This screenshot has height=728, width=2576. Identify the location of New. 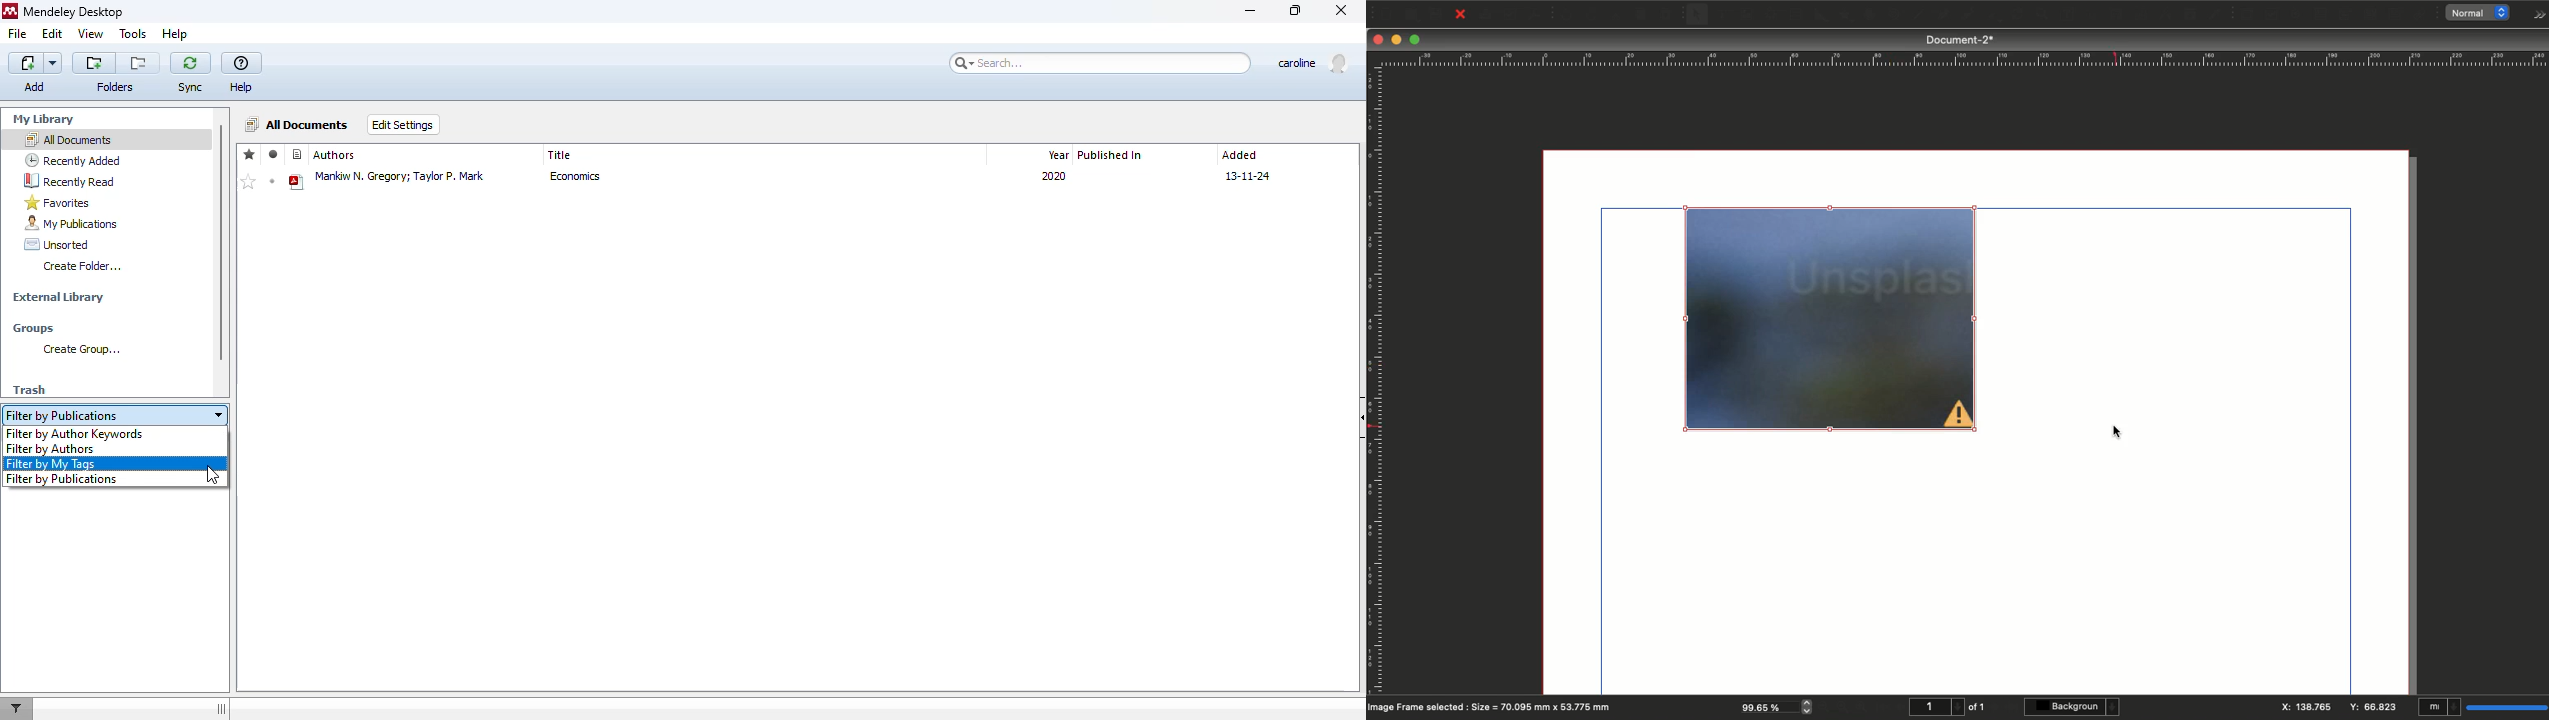
(1384, 12).